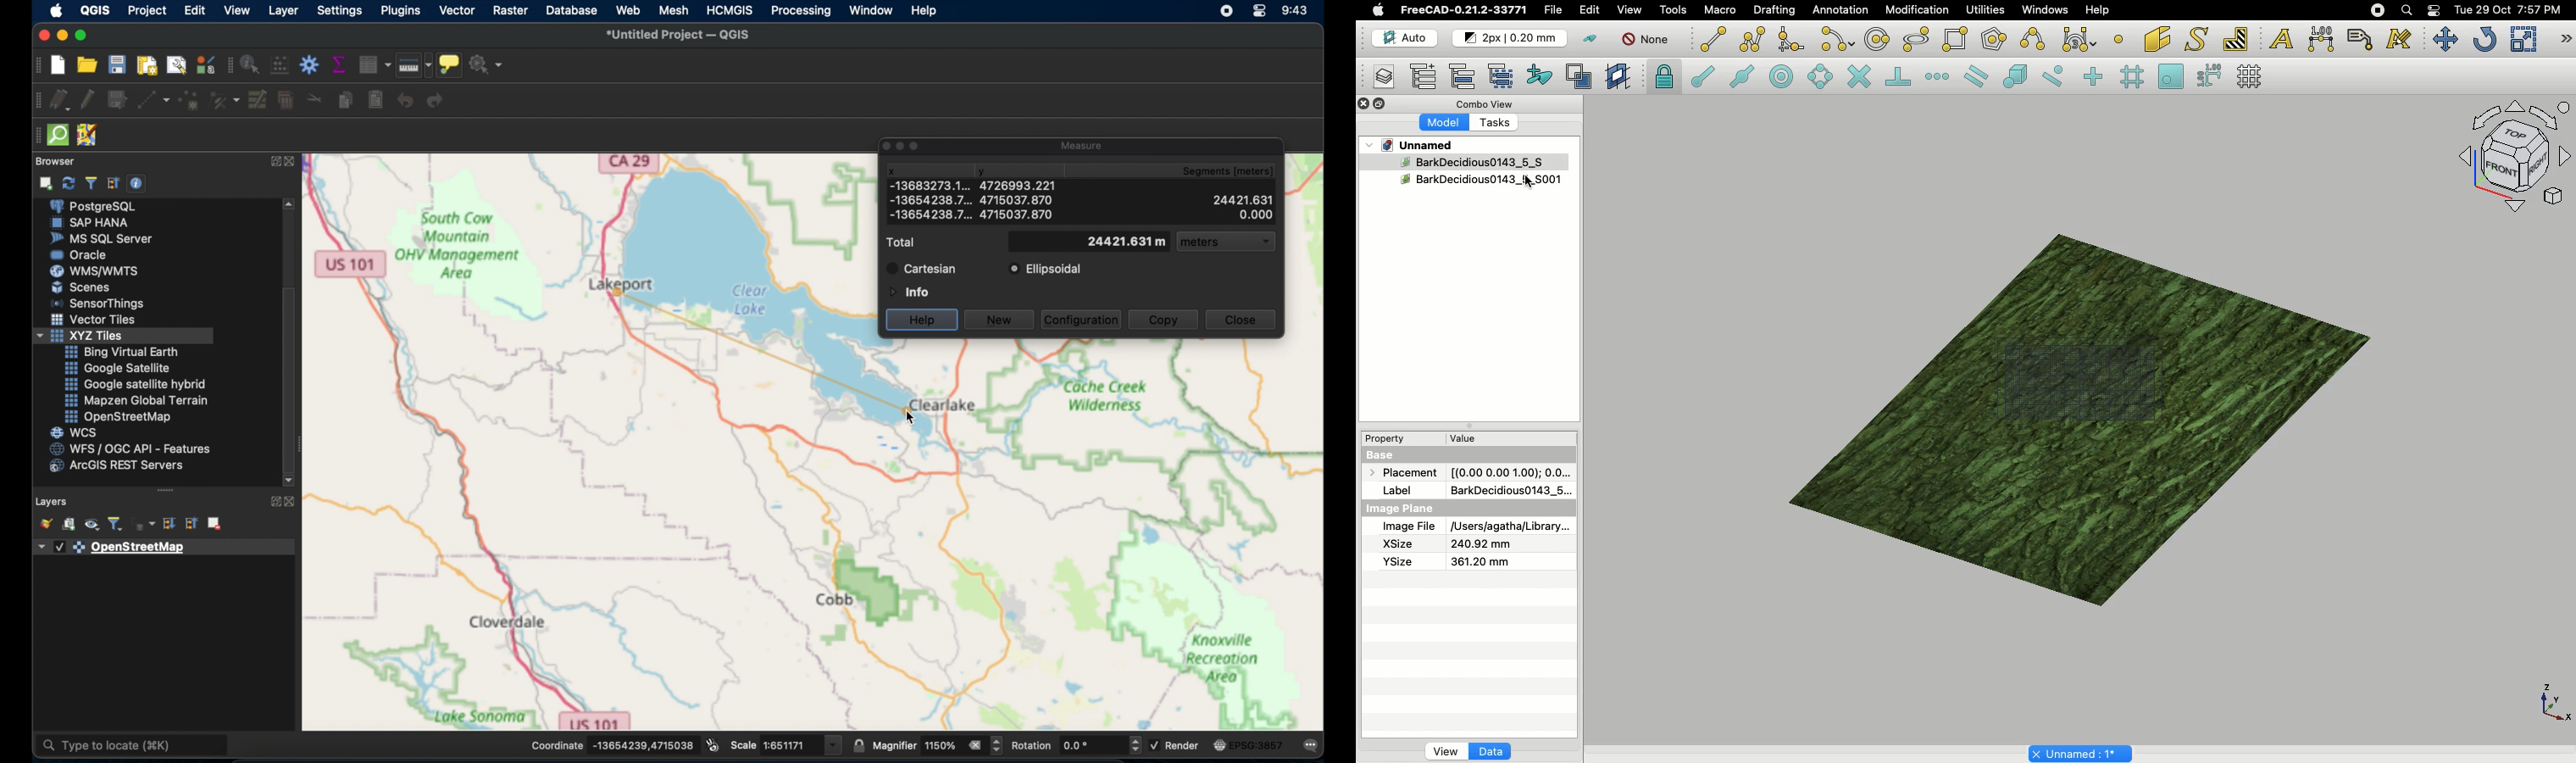  What do you see at coordinates (118, 418) in the screenshot?
I see `openstreetmap` at bounding box center [118, 418].